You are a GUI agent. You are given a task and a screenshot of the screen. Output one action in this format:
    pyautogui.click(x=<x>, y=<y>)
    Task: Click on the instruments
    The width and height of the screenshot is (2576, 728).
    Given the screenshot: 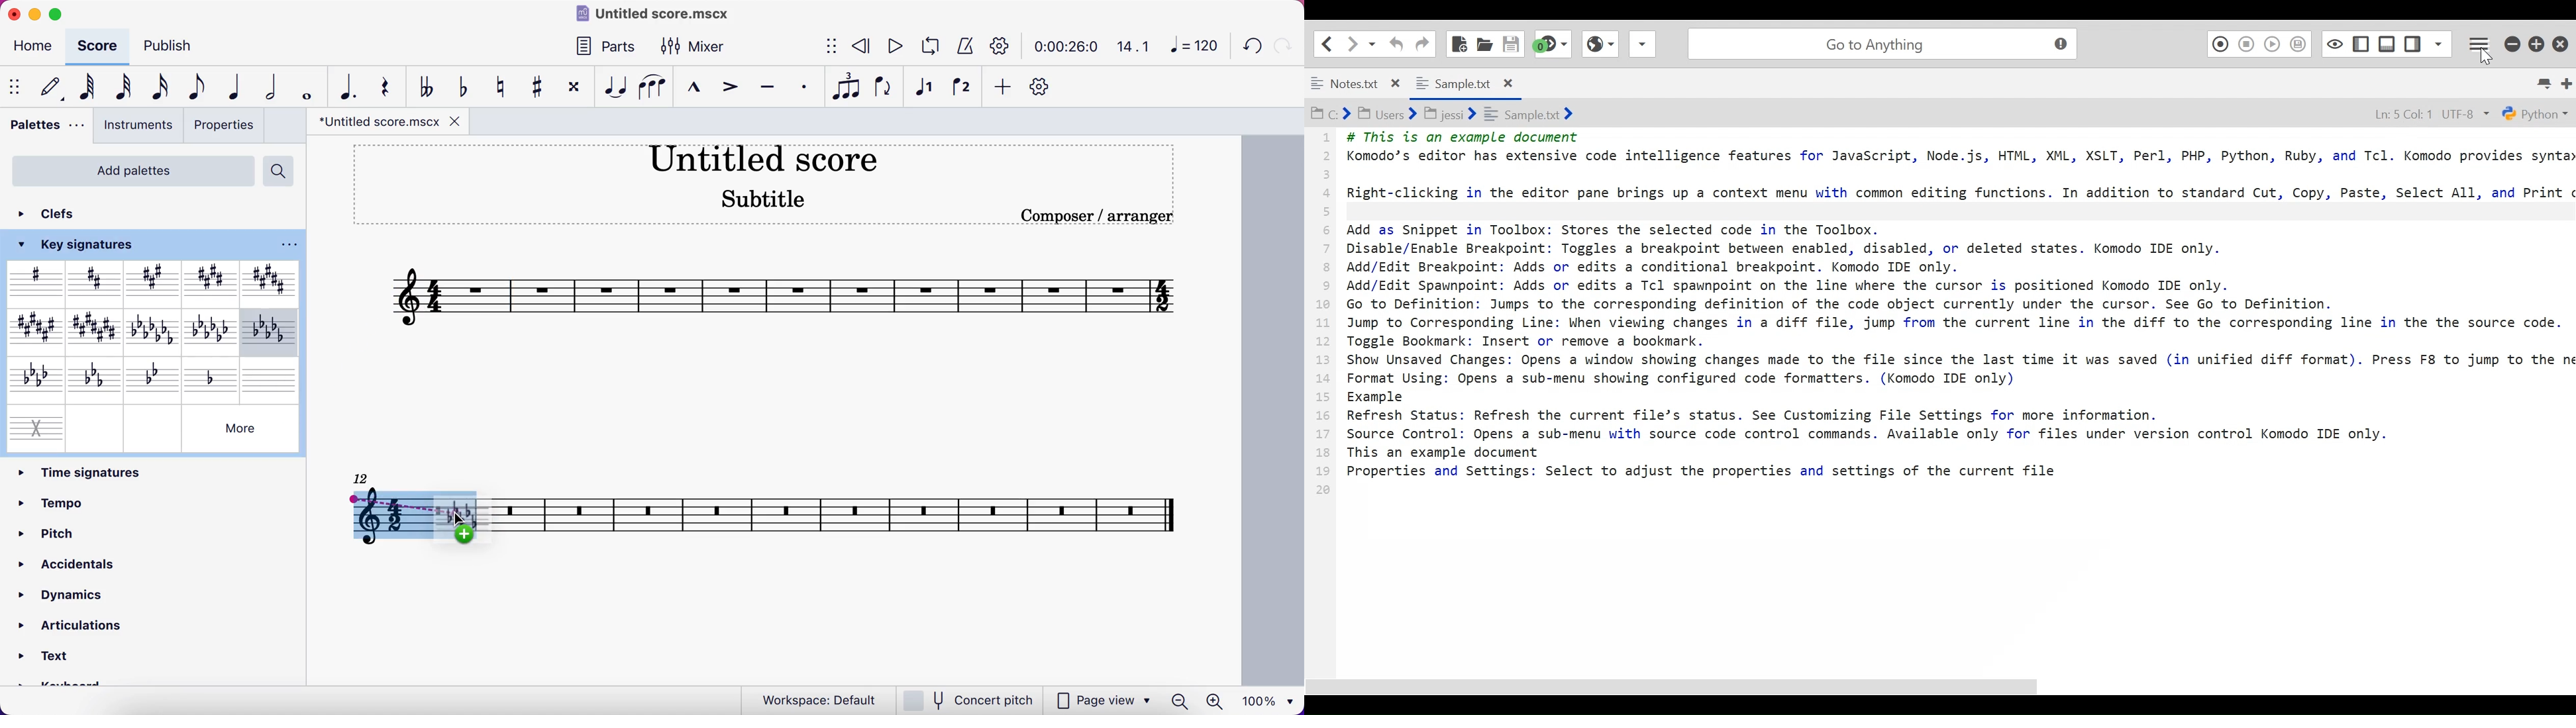 What is the action you would take?
    pyautogui.click(x=138, y=128)
    